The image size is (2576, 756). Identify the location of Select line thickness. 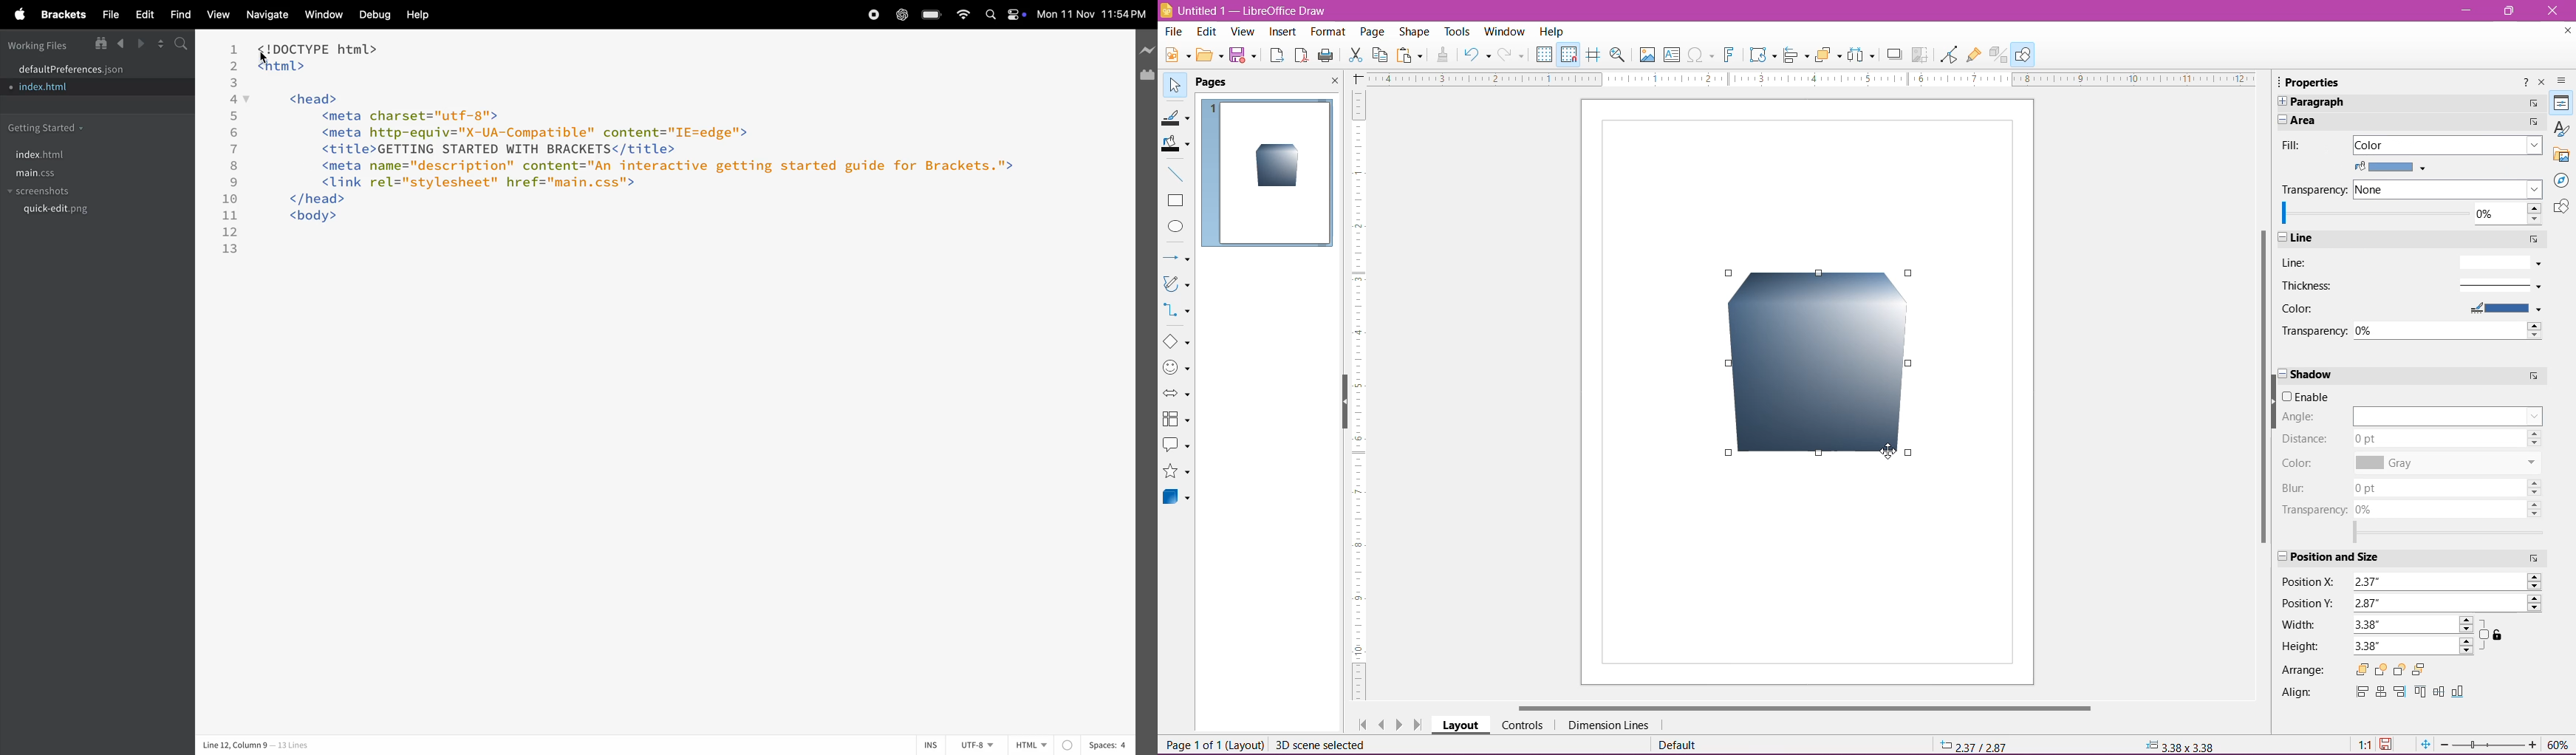
(2498, 285).